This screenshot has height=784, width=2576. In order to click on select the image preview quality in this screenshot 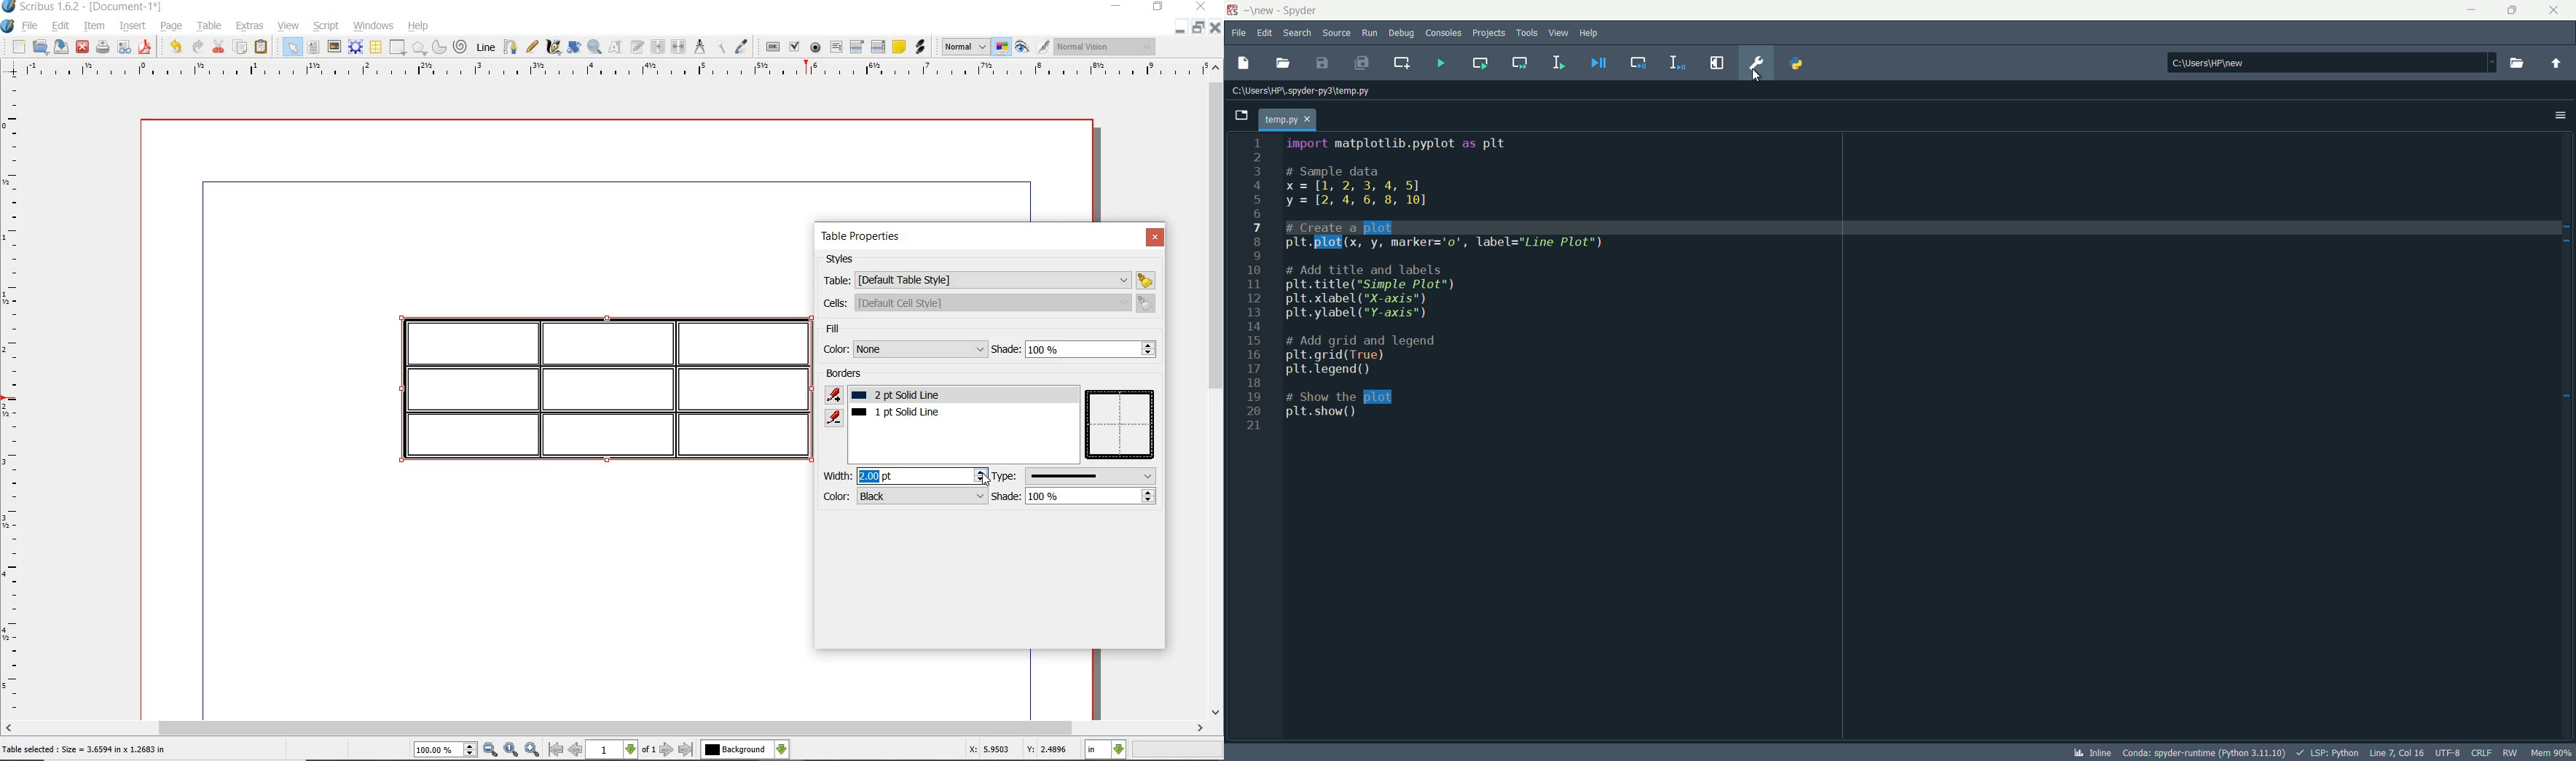, I will do `click(961, 47)`.